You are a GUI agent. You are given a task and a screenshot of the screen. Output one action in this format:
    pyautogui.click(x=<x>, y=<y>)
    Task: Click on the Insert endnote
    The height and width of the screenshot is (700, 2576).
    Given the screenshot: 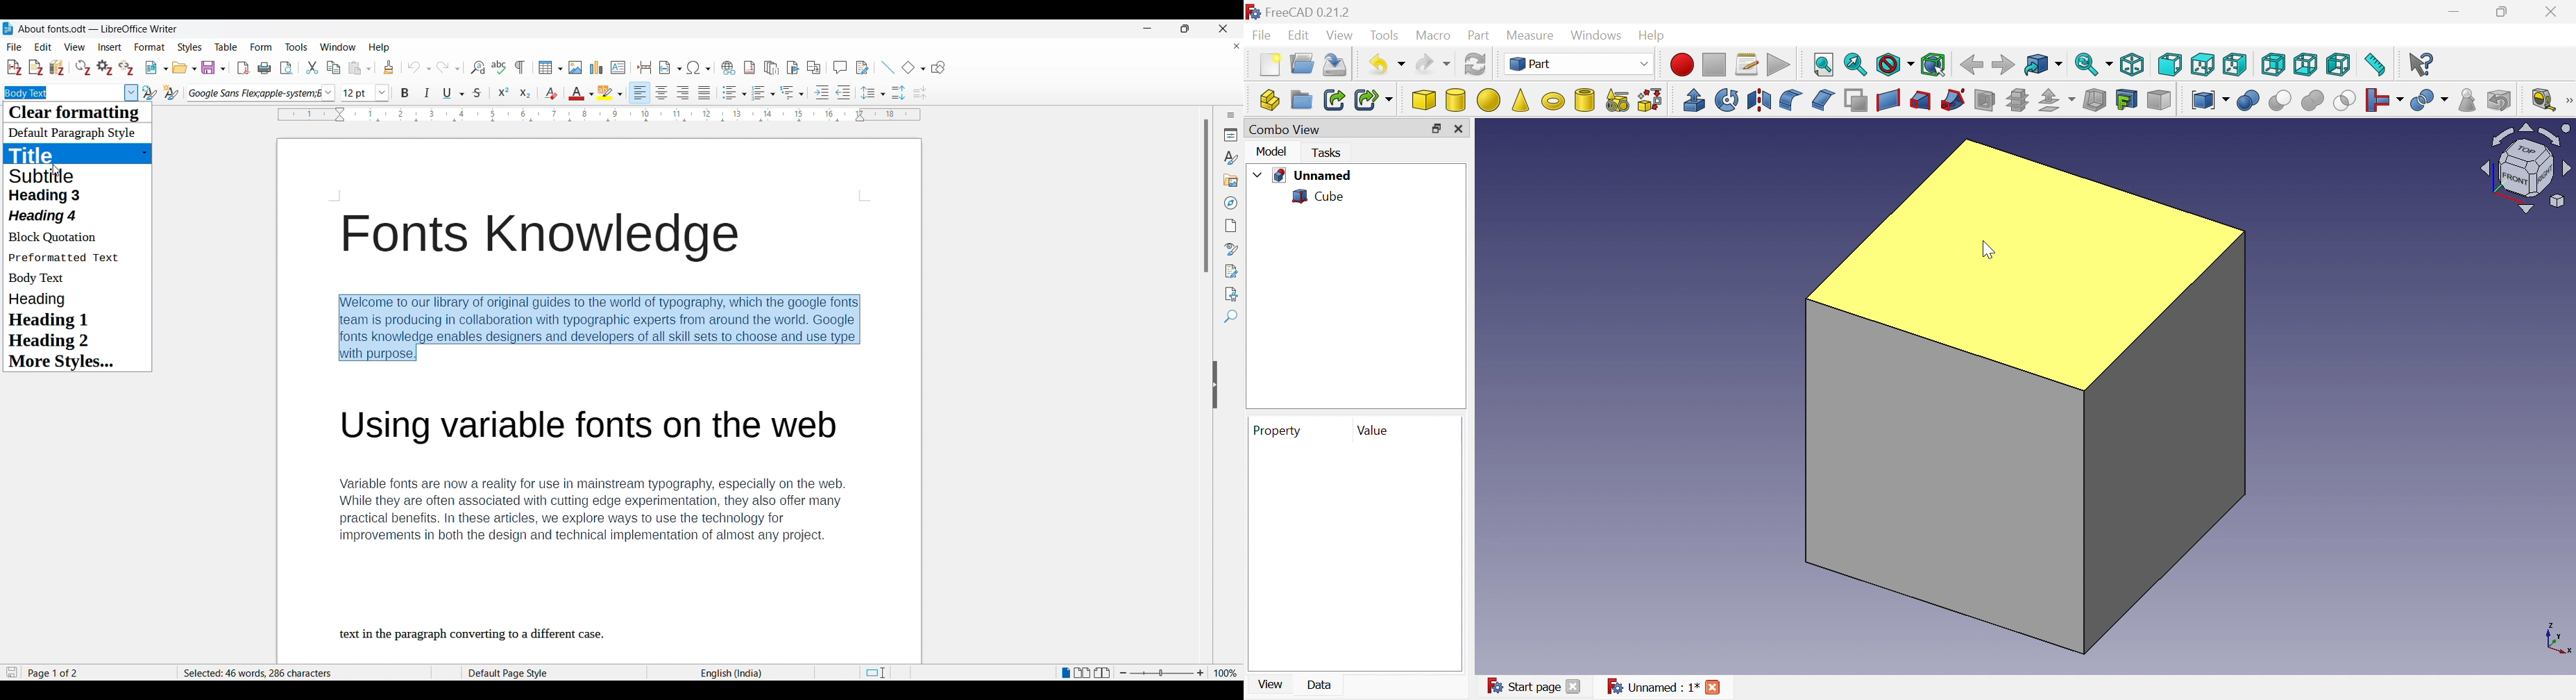 What is the action you would take?
    pyautogui.click(x=771, y=67)
    